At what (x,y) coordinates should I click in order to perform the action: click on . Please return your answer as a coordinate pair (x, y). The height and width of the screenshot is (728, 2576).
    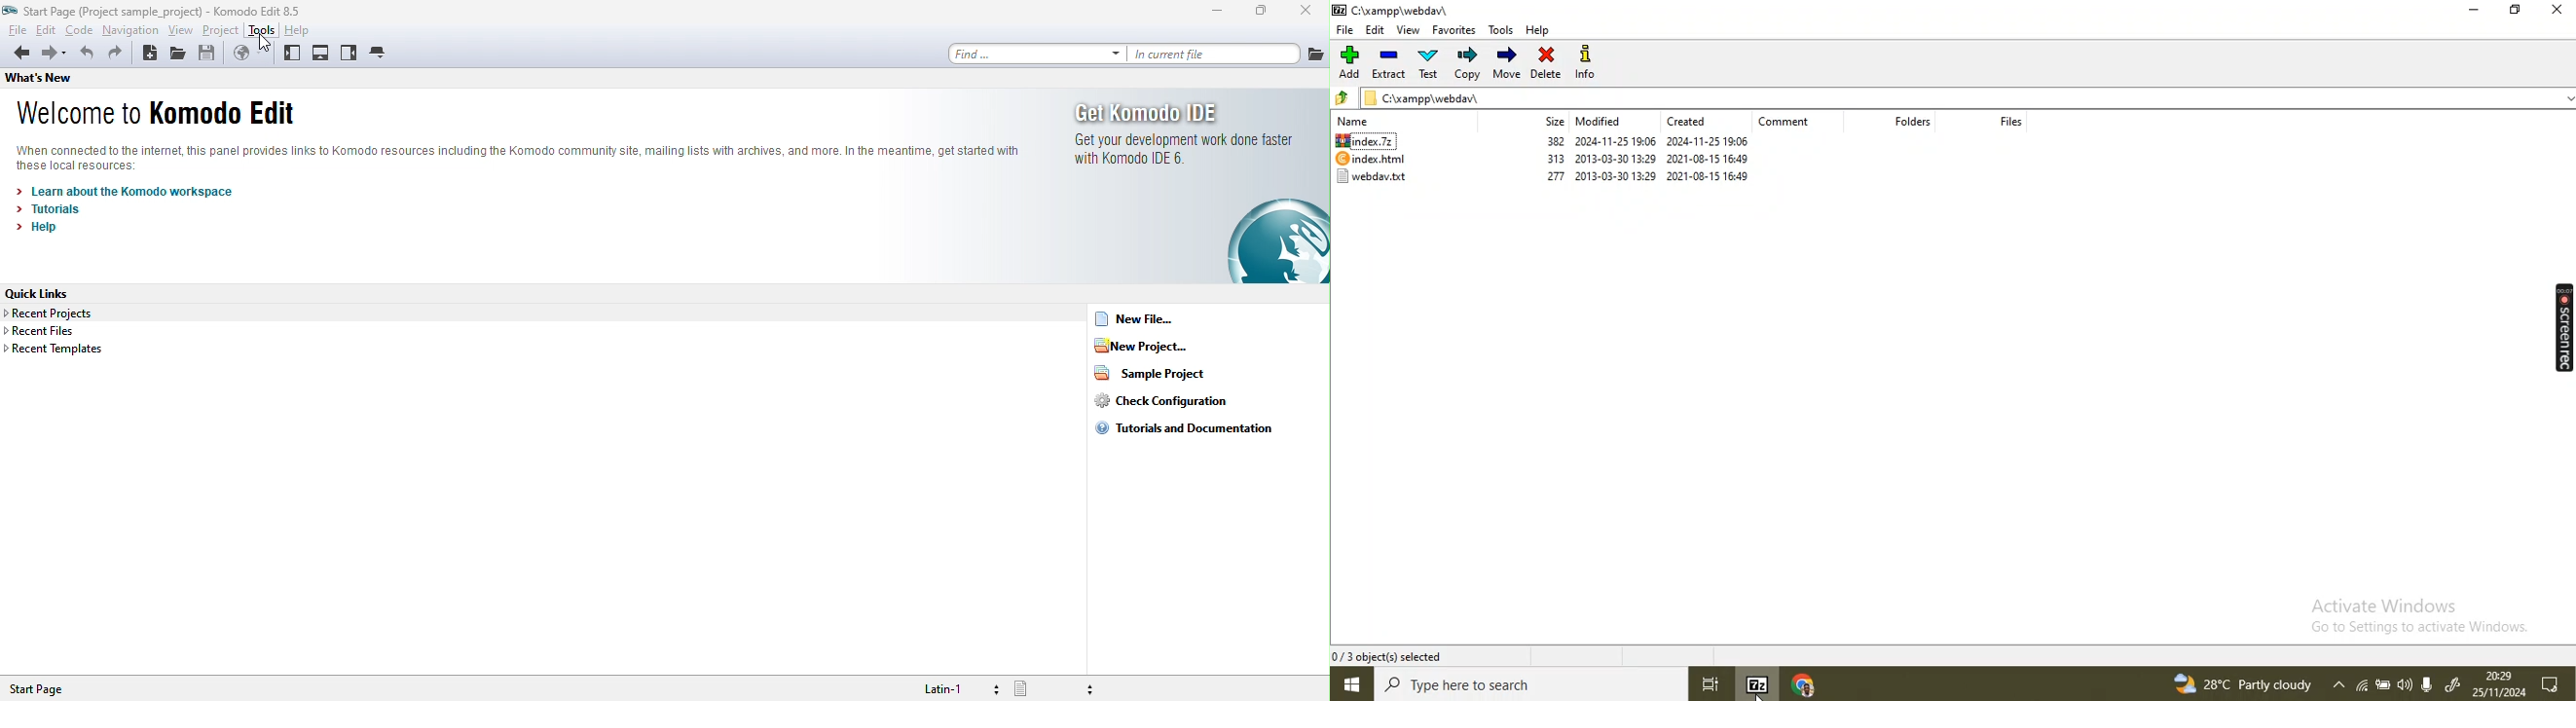
    Looking at the image, I should click on (1616, 141).